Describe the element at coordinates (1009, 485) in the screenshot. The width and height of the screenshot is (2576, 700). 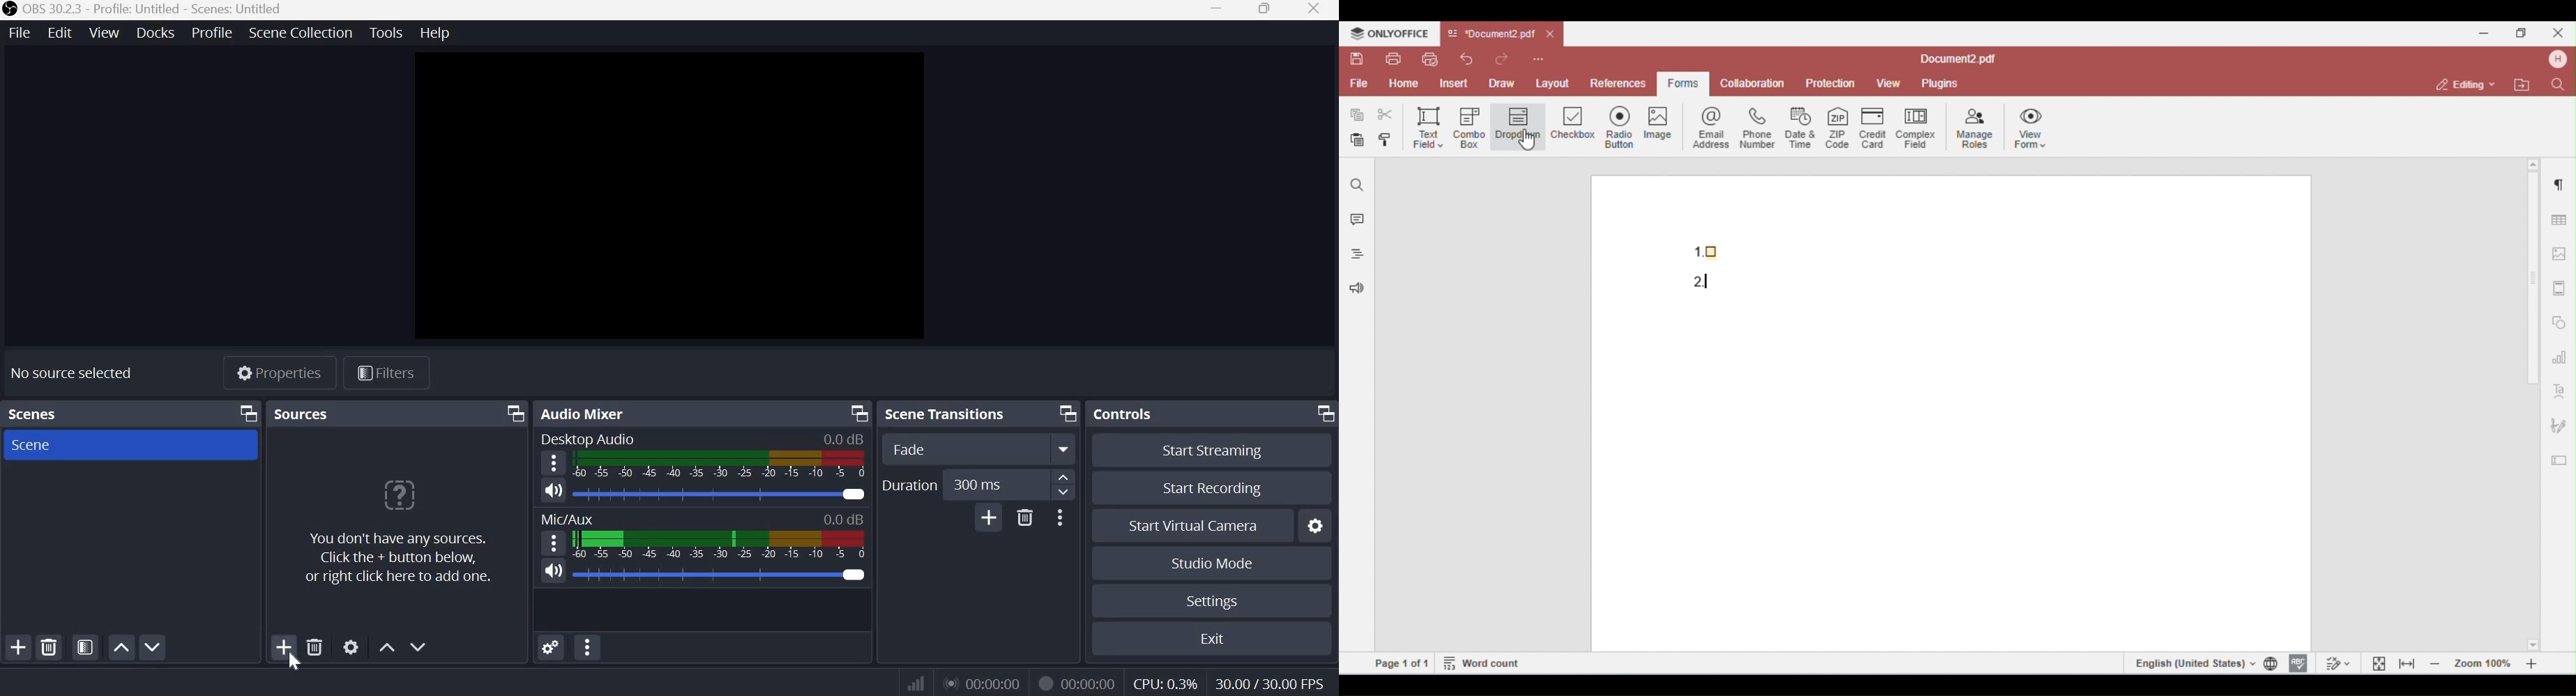
I see `Duration Input` at that location.